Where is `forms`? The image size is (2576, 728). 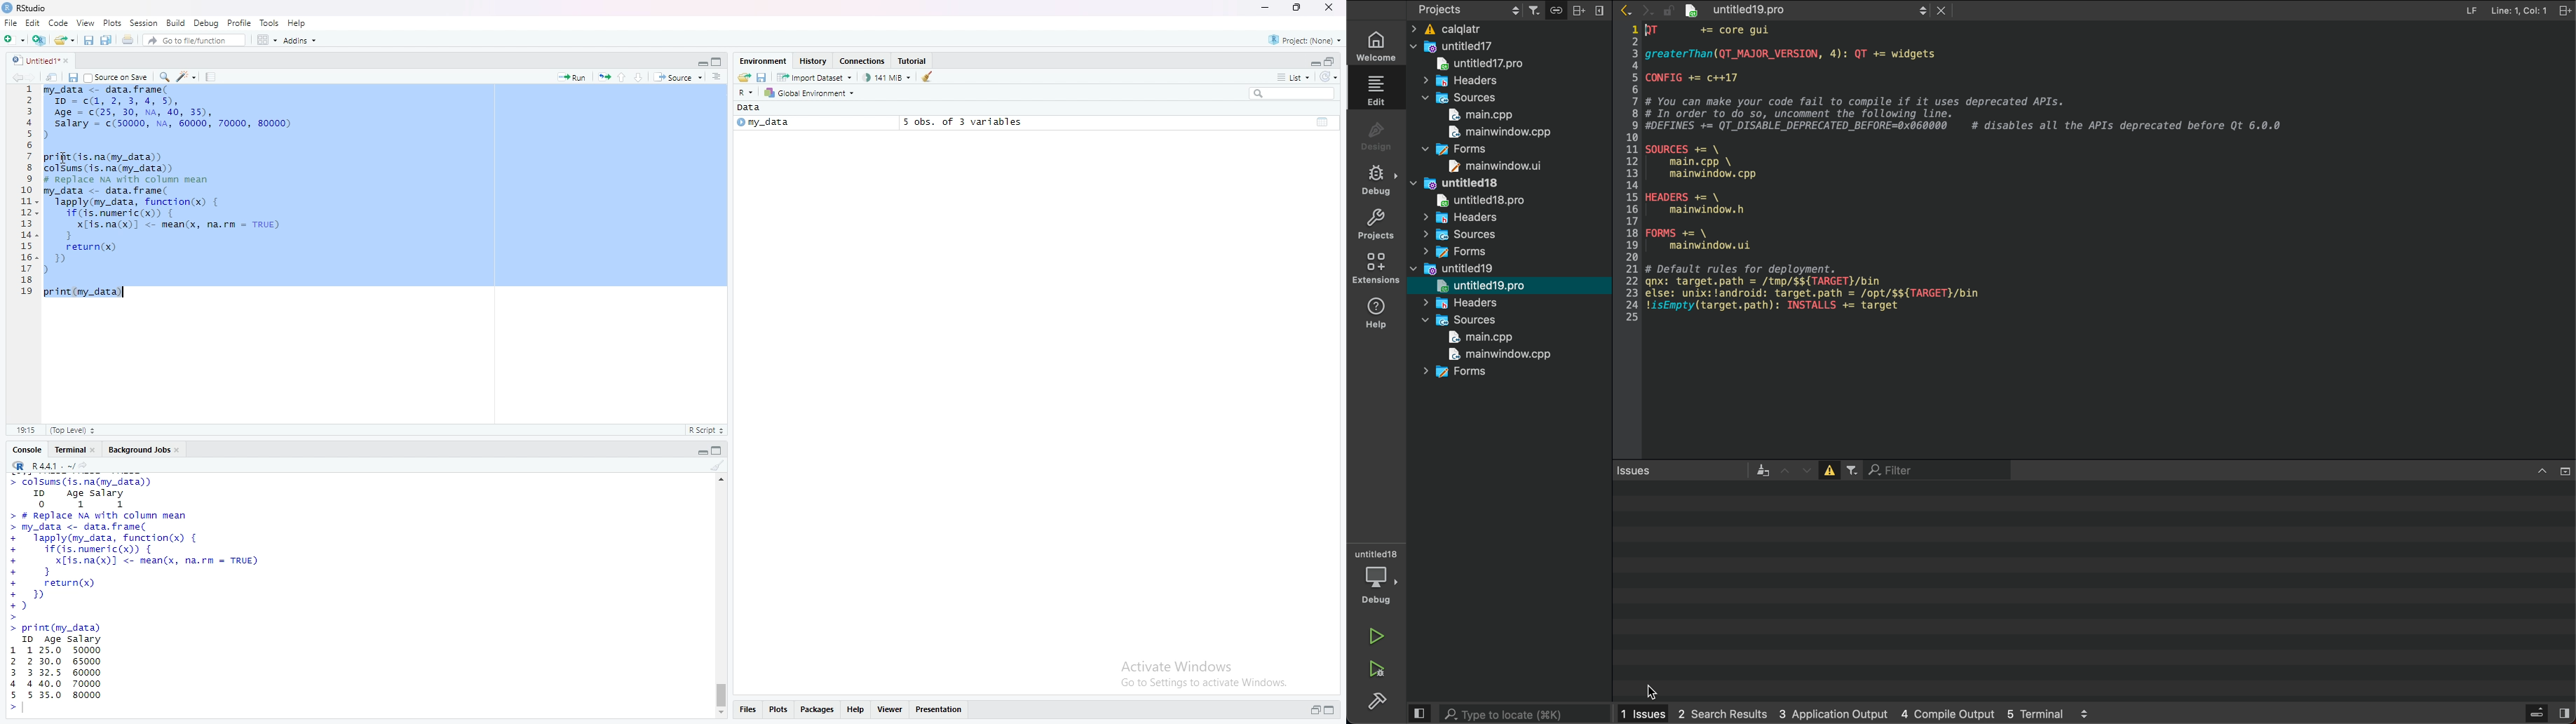 forms is located at coordinates (1462, 371).